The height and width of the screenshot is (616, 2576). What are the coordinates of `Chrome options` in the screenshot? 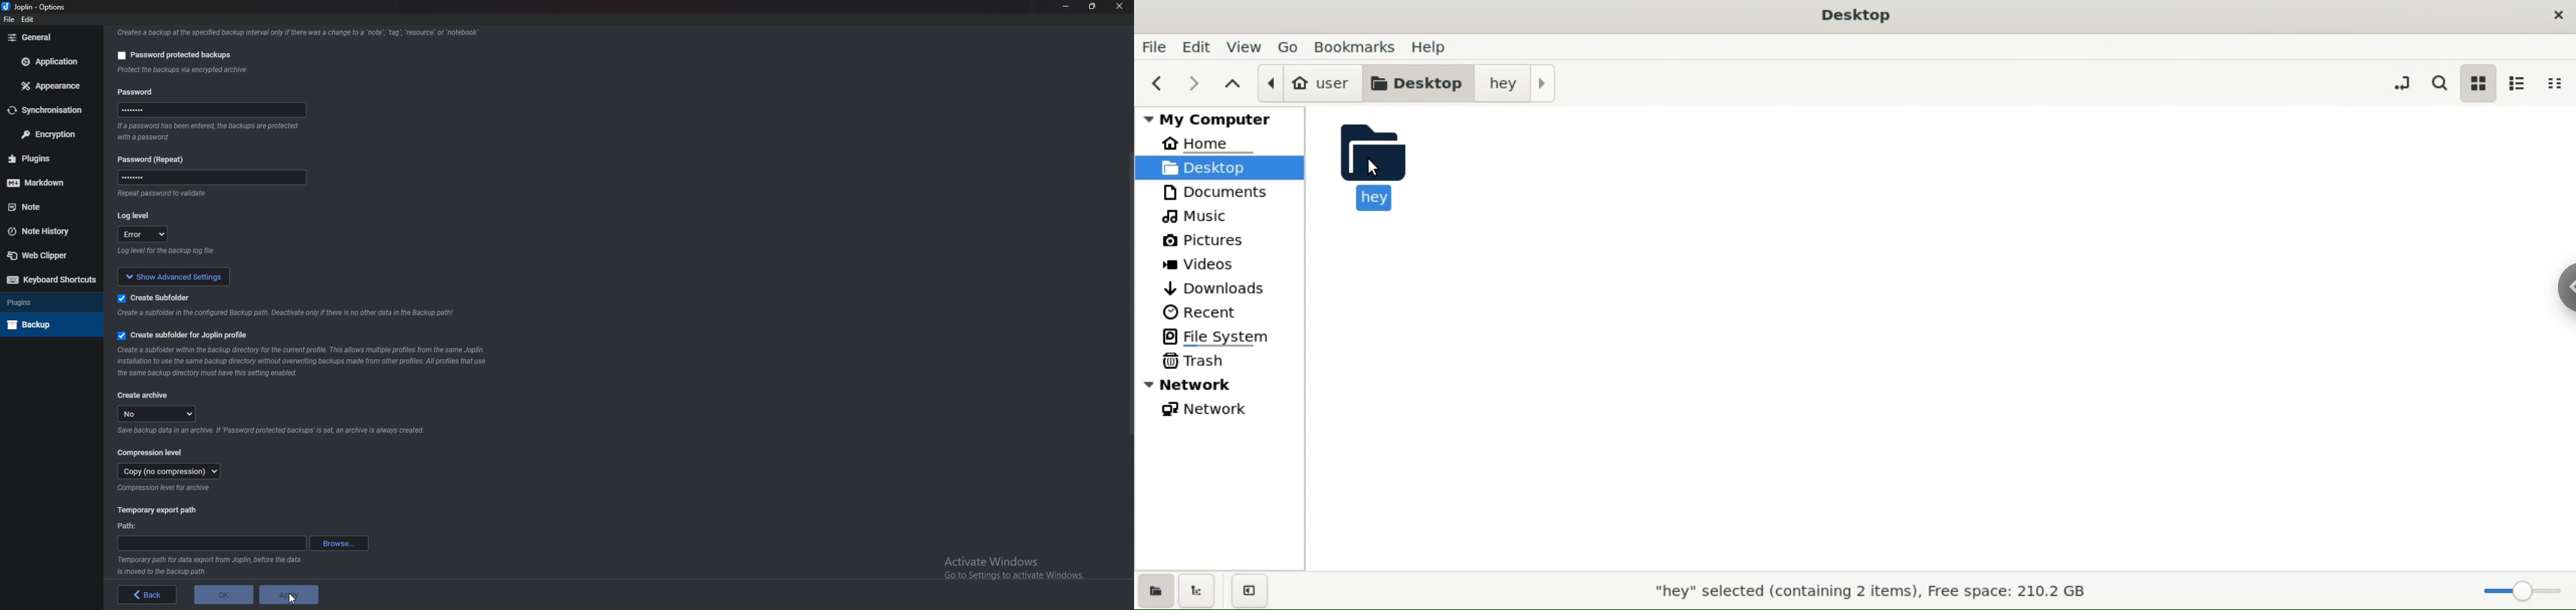 It's located at (2564, 288).